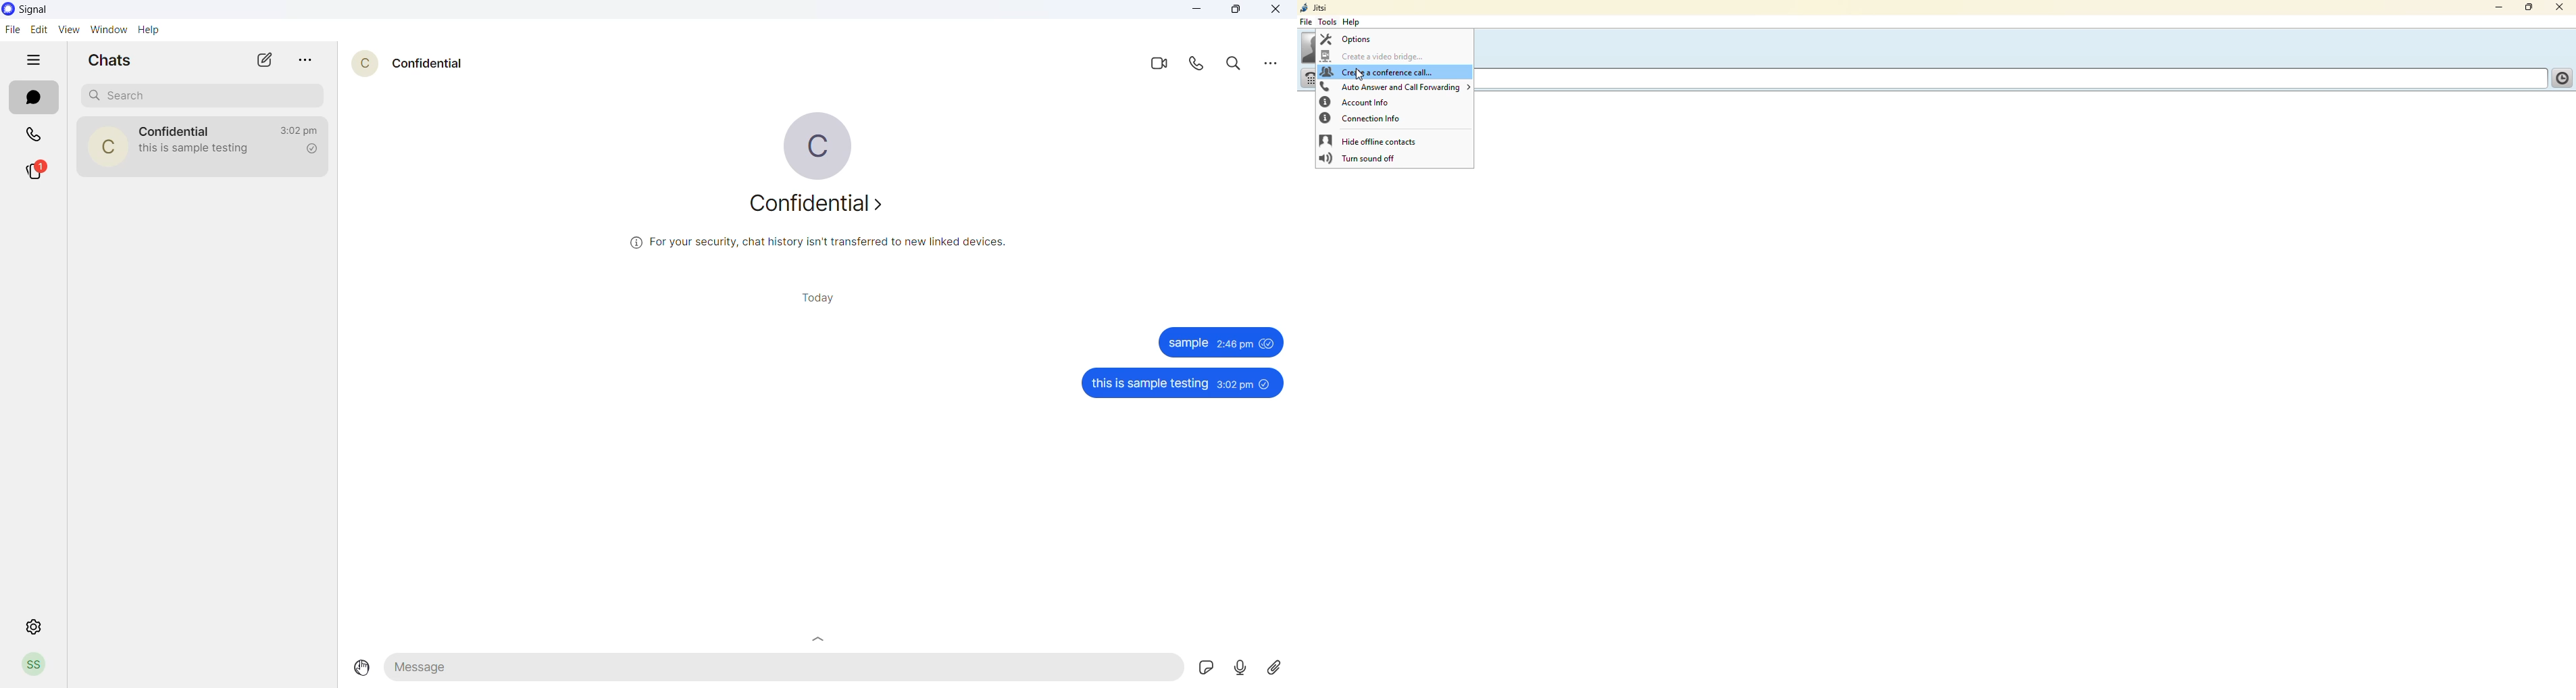 This screenshot has height=700, width=2576. What do you see at coordinates (1193, 11) in the screenshot?
I see `minimize` at bounding box center [1193, 11].